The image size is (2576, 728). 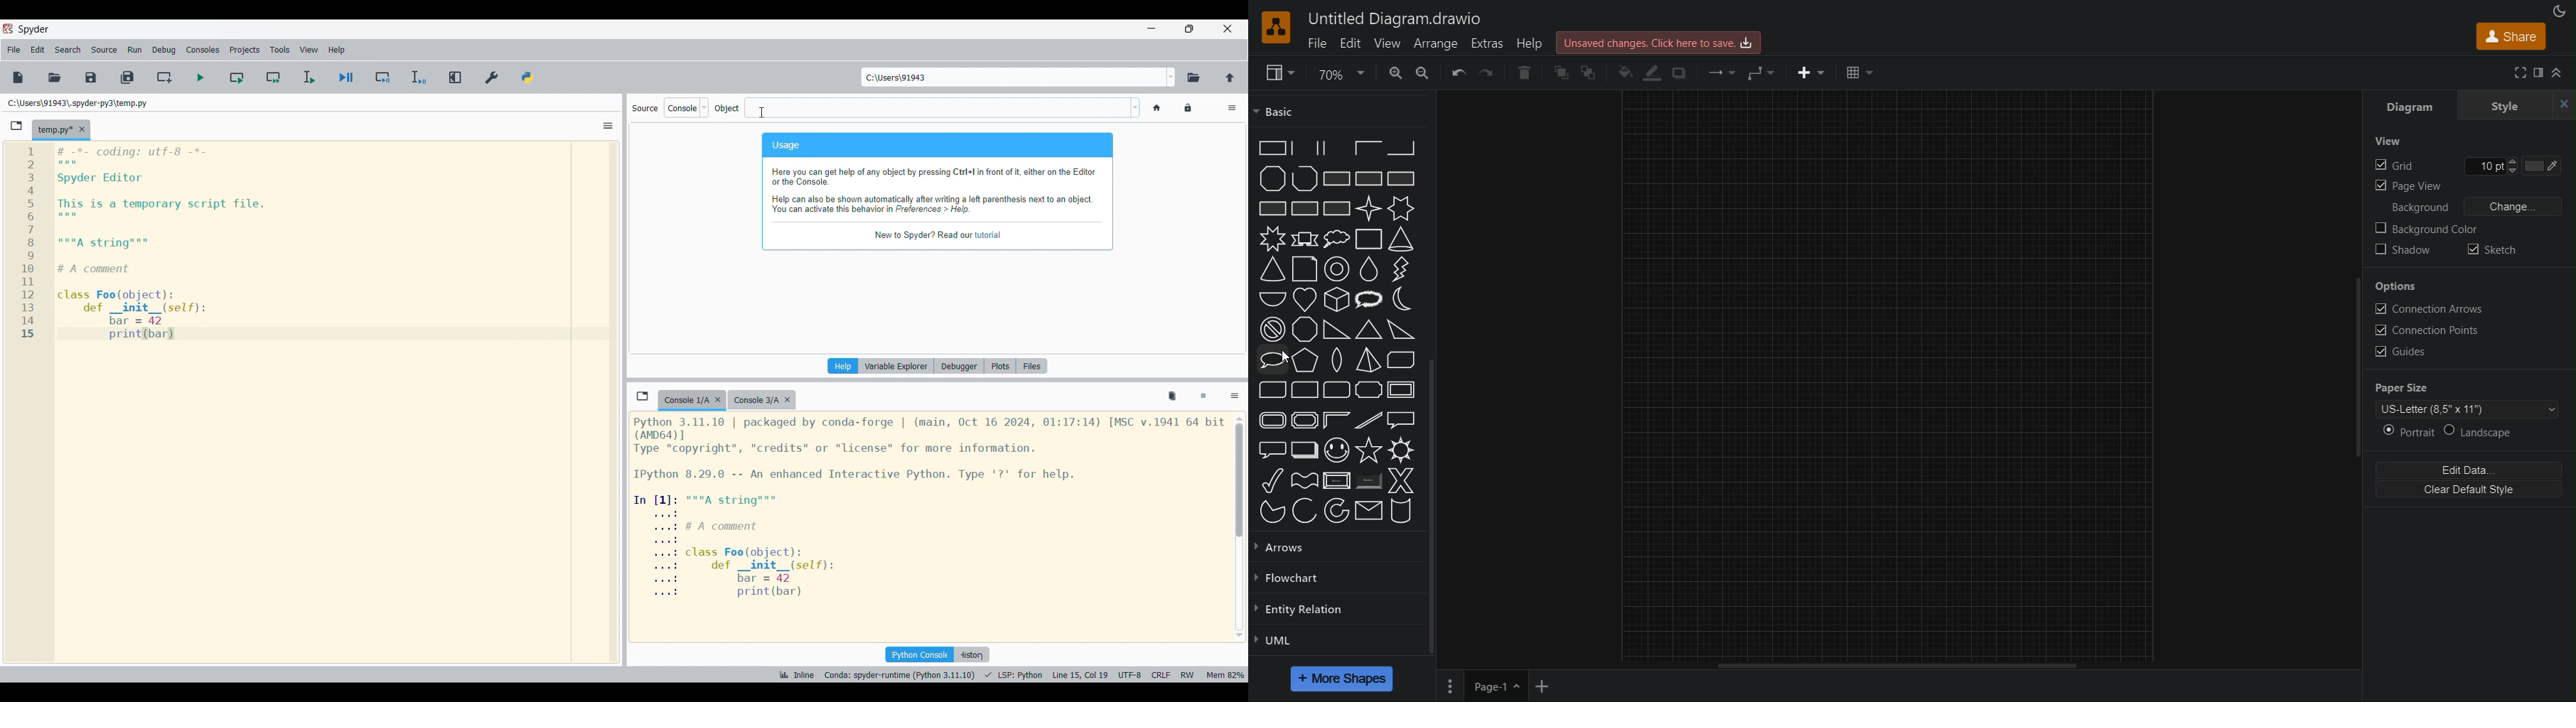 What do you see at coordinates (1161, 672) in the screenshot?
I see `CRLF` at bounding box center [1161, 672].